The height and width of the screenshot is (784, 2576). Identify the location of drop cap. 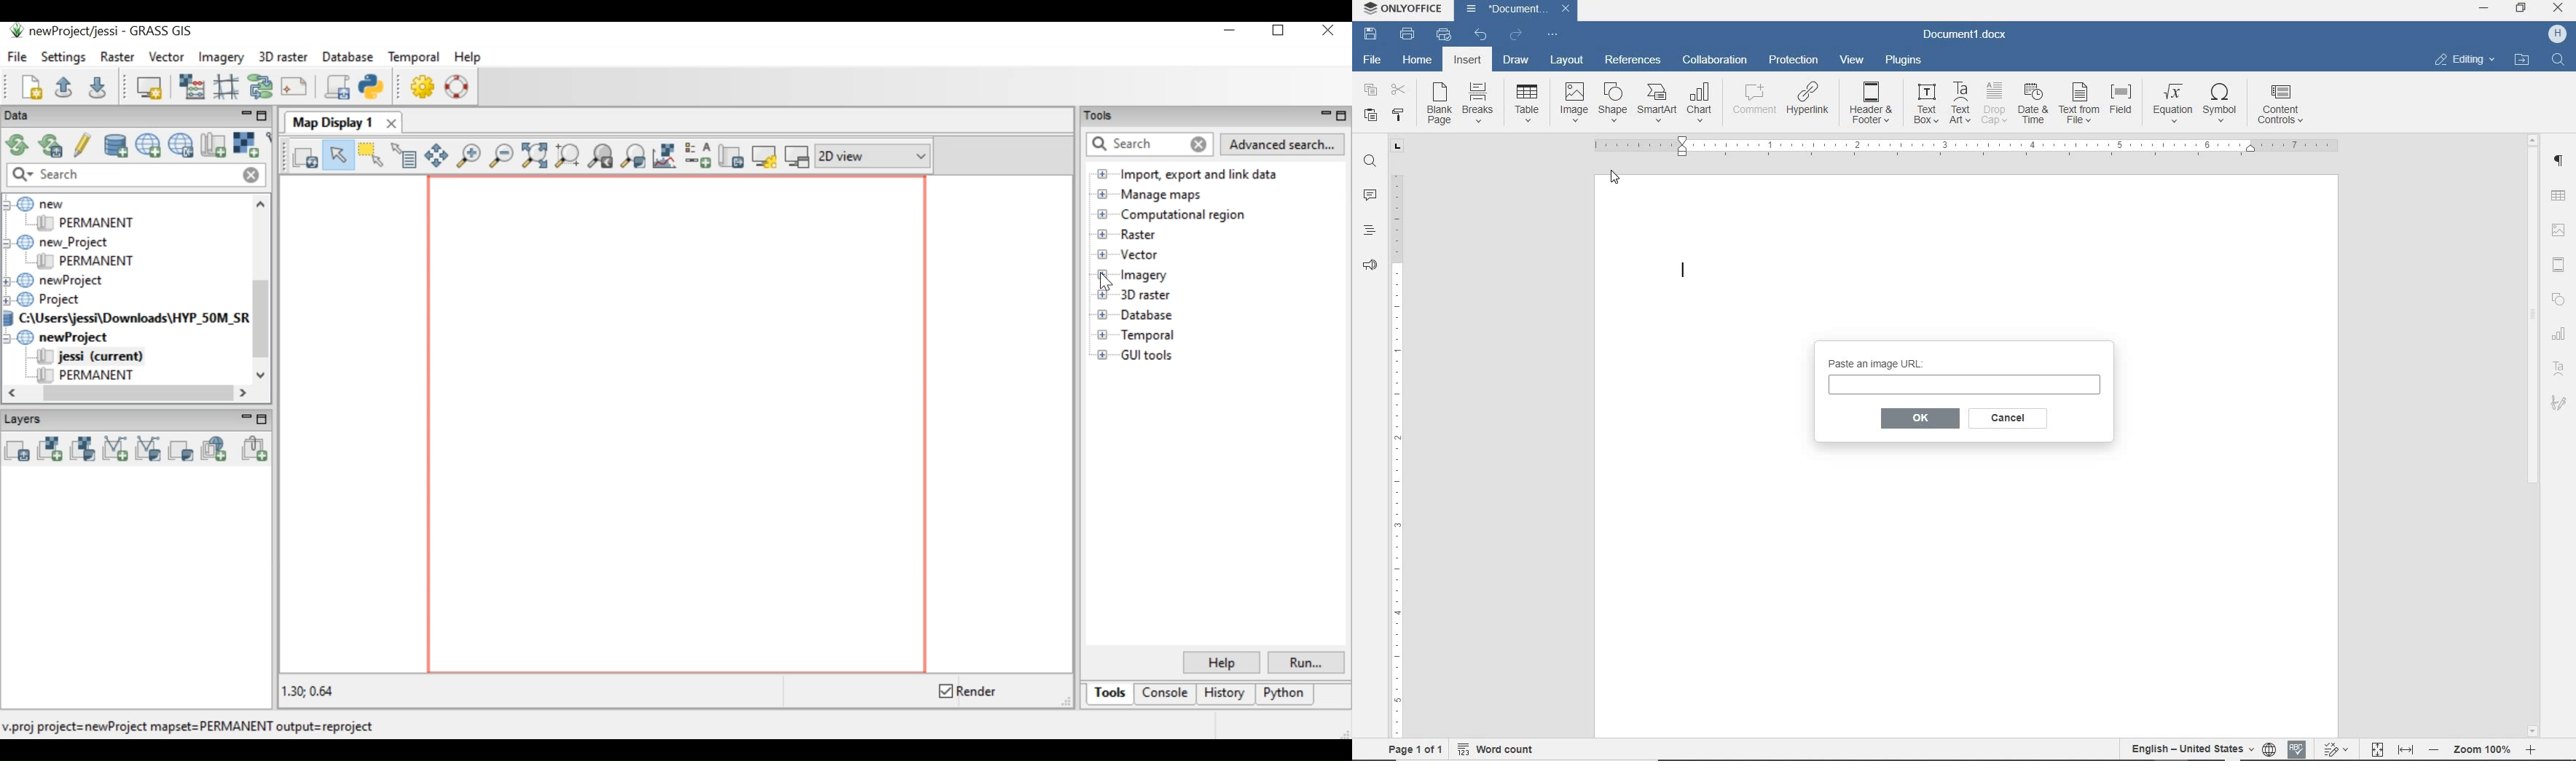
(1995, 103).